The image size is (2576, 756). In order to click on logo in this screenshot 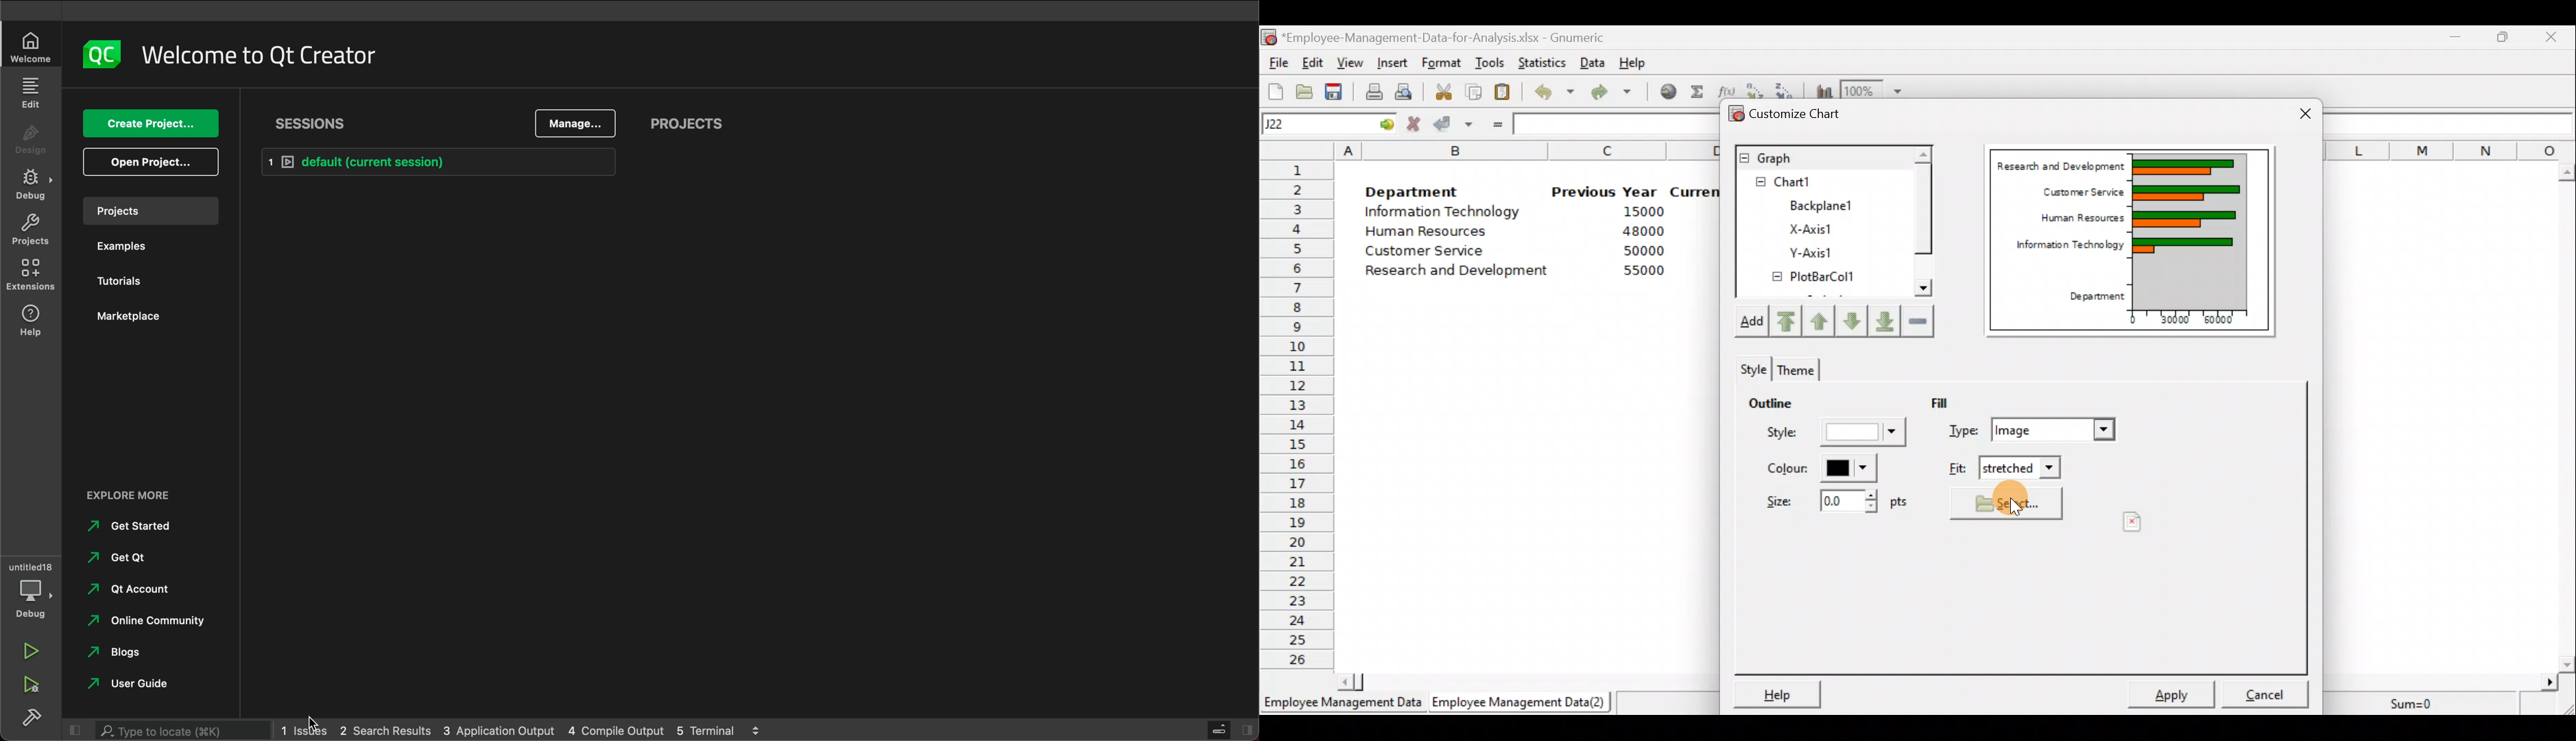, I will do `click(105, 58)`.